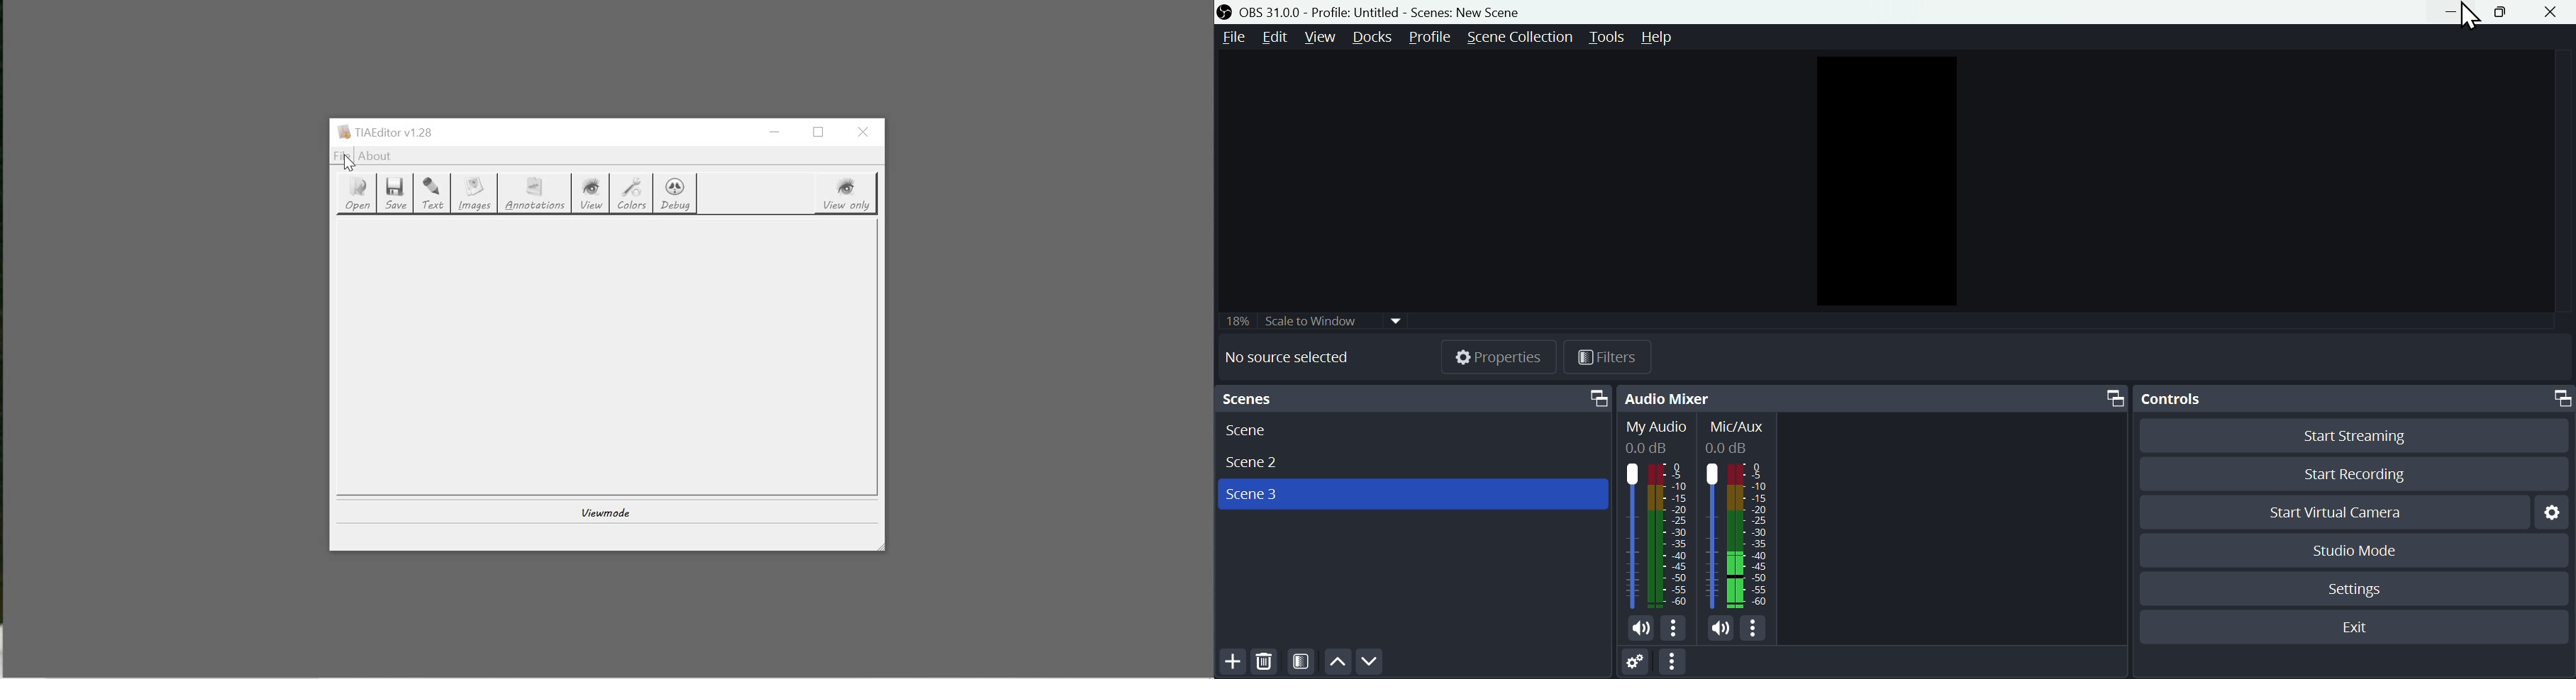 The image size is (2576, 700). What do you see at coordinates (1612, 356) in the screenshot?
I see `Filter` at bounding box center [1612, 356].